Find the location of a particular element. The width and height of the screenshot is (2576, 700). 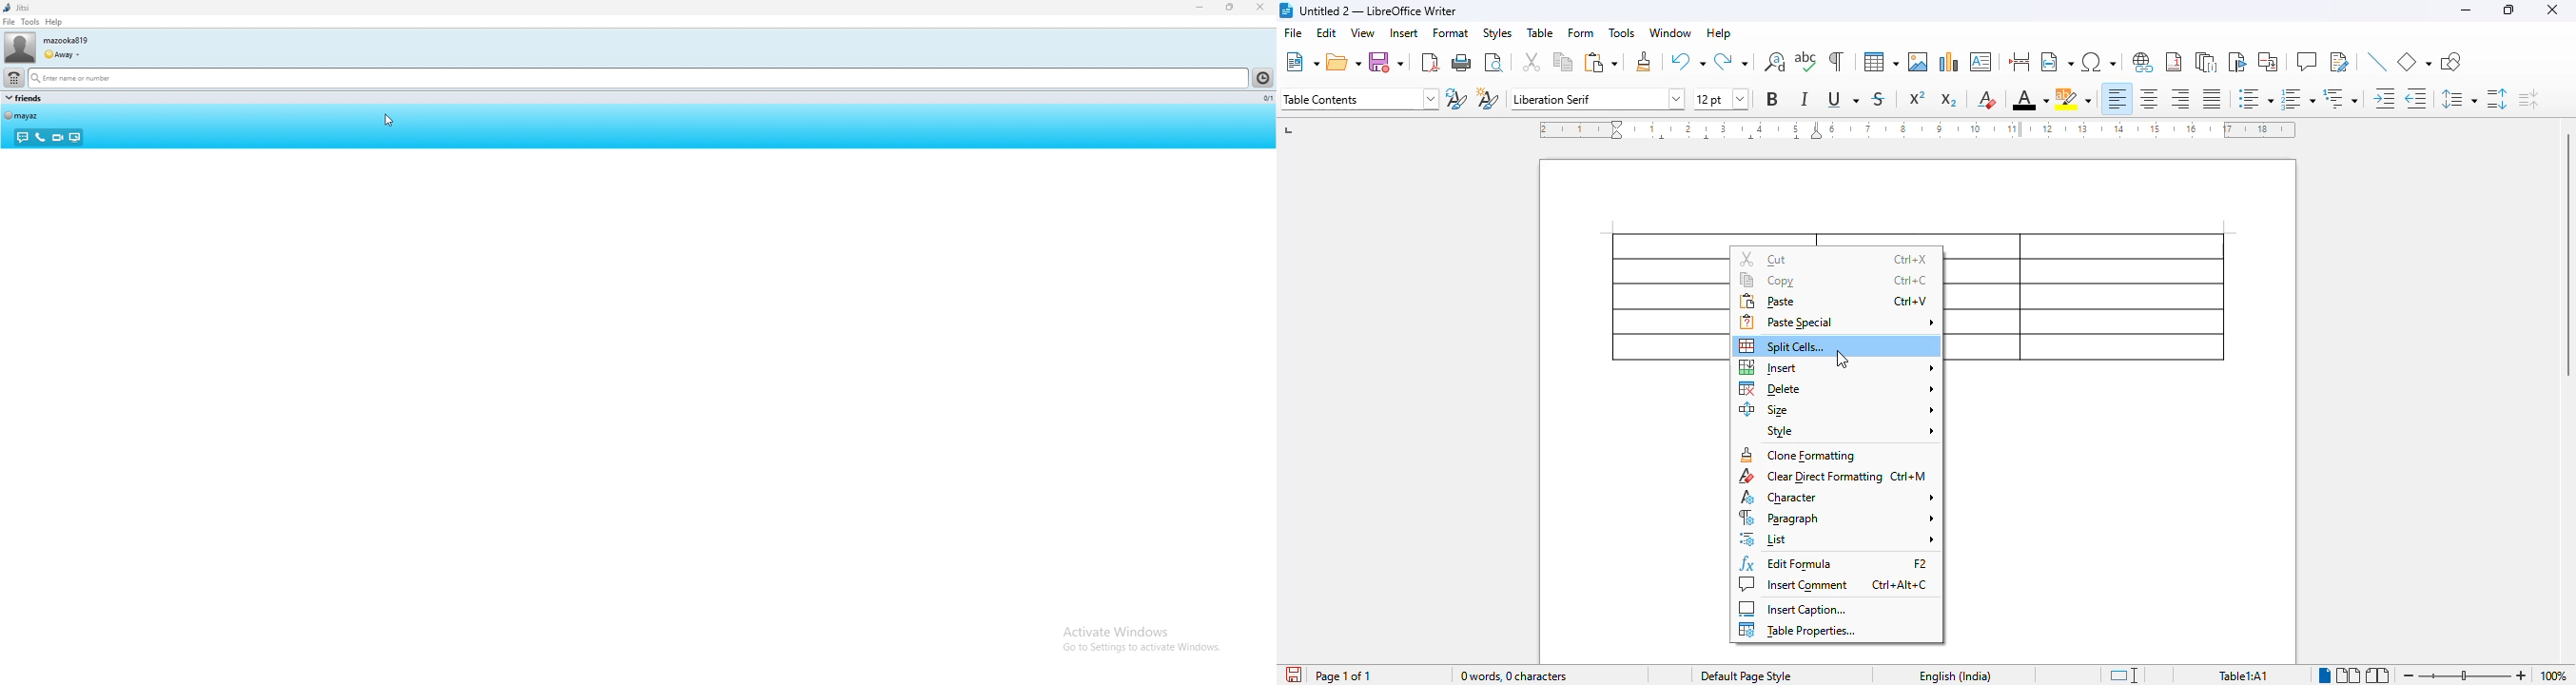

user photo is located at coordinates (19, 48).